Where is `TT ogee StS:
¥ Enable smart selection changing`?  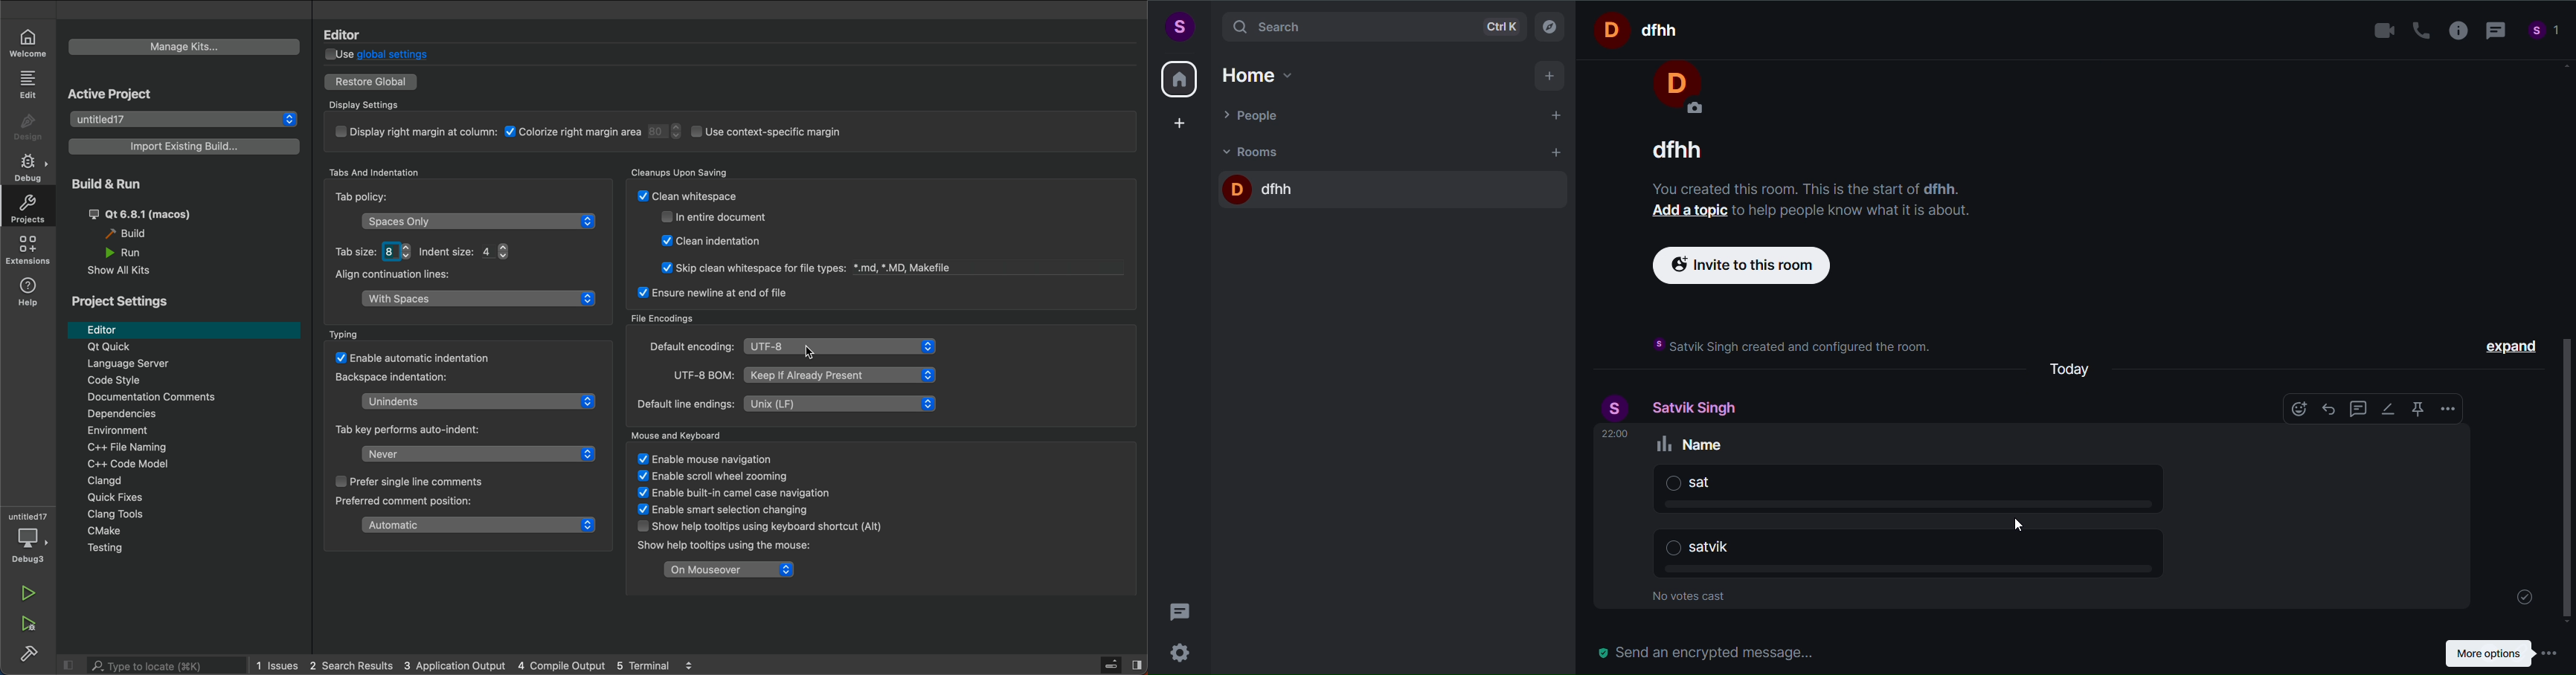
TT ogee StS:
¥ Enable smart selection changing is located at coordinates (749, 509).